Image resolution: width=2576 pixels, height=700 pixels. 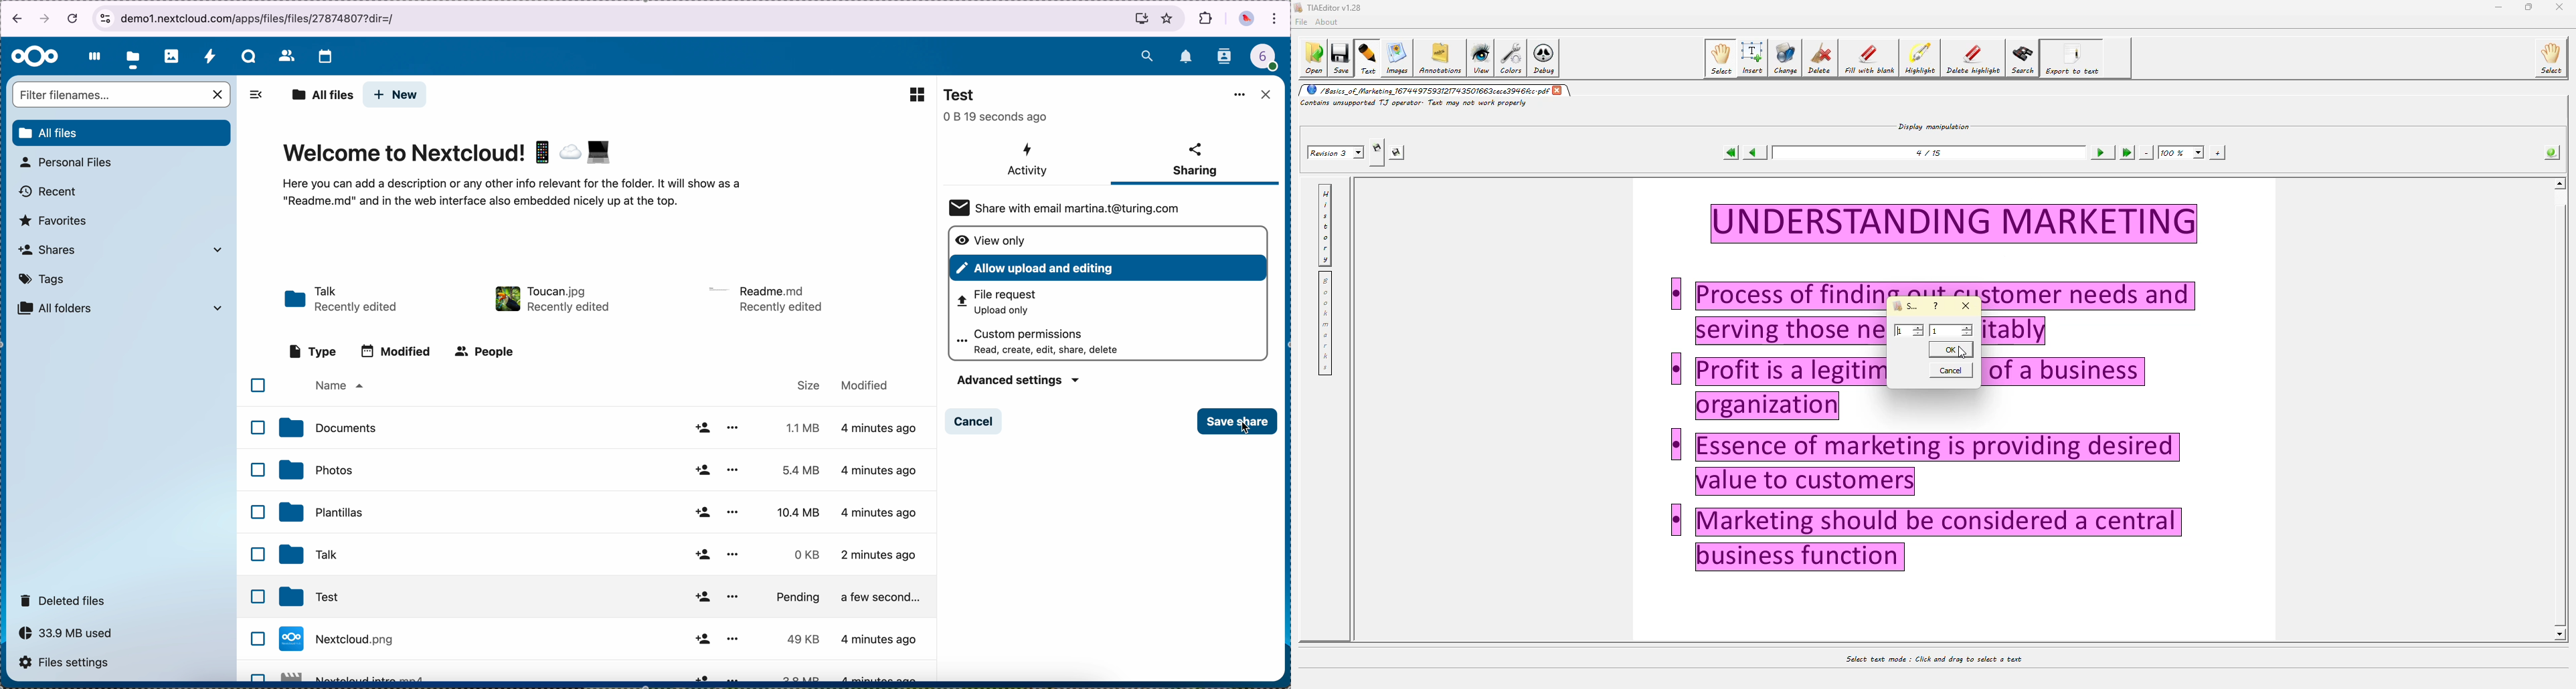 I want to click on cursor, so click(x=1243, y=431).